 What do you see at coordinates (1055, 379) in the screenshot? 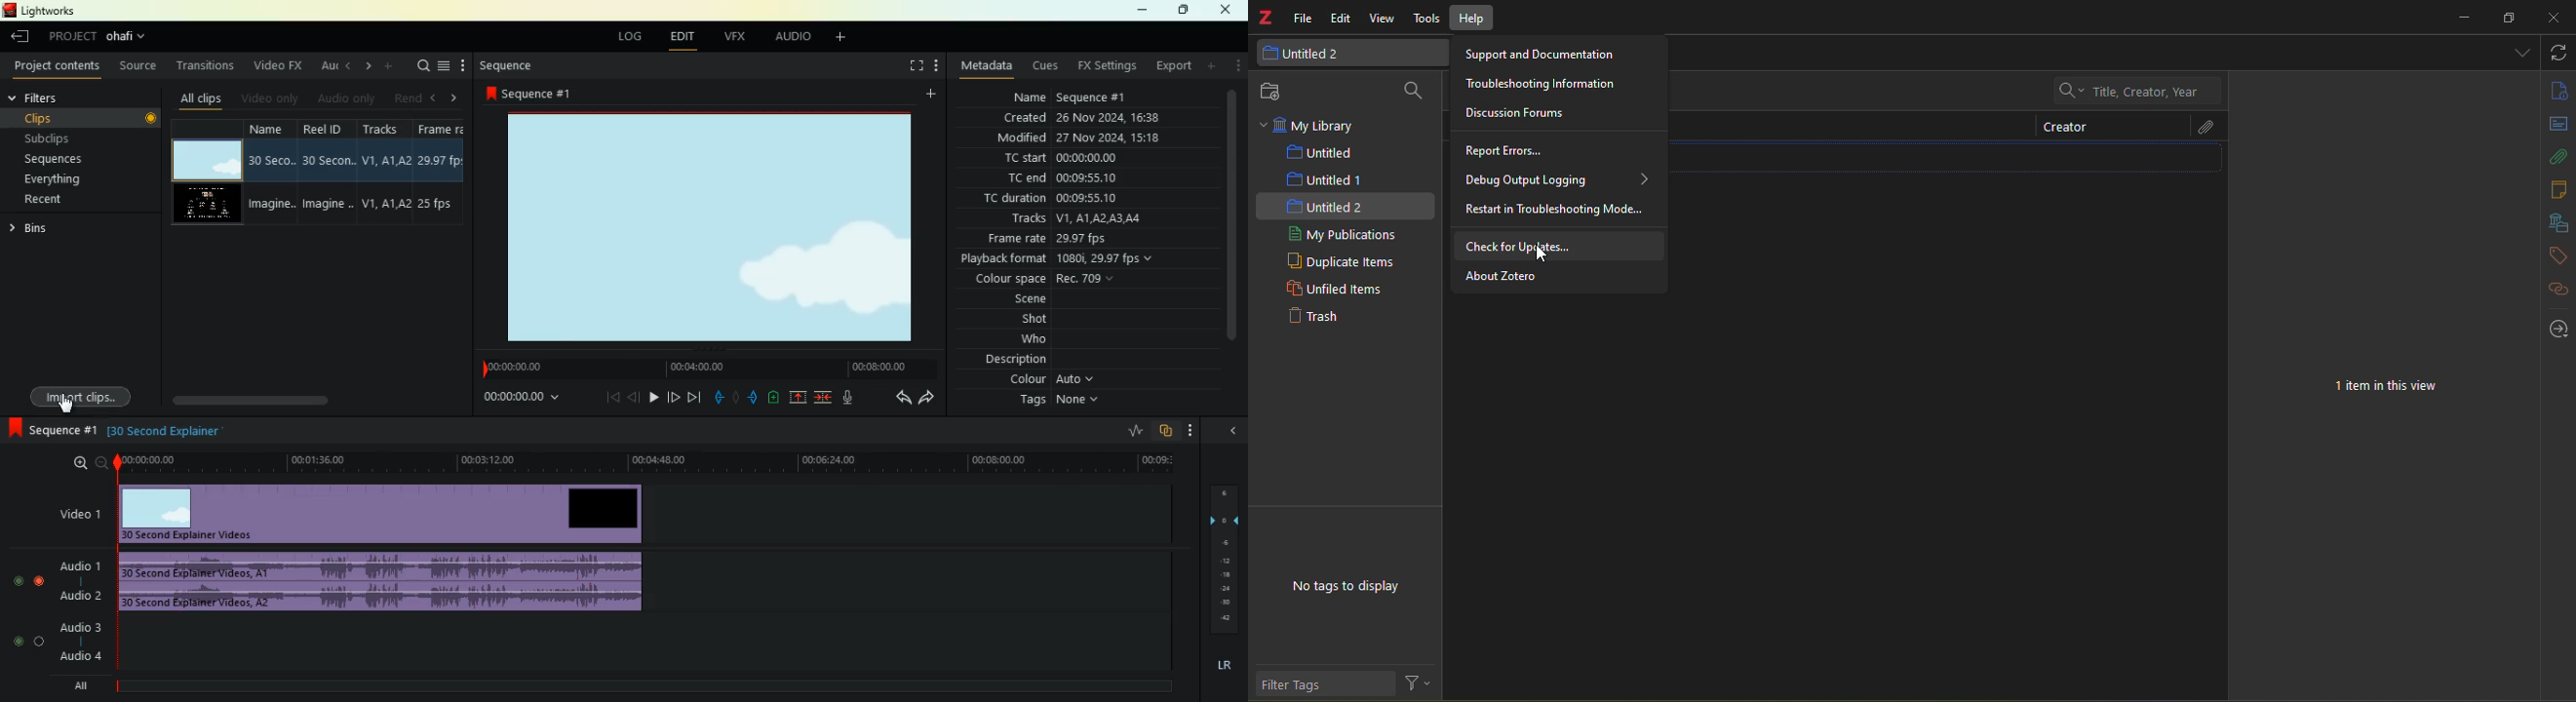
I see `colour auto` at bounding box center [1055, 379].